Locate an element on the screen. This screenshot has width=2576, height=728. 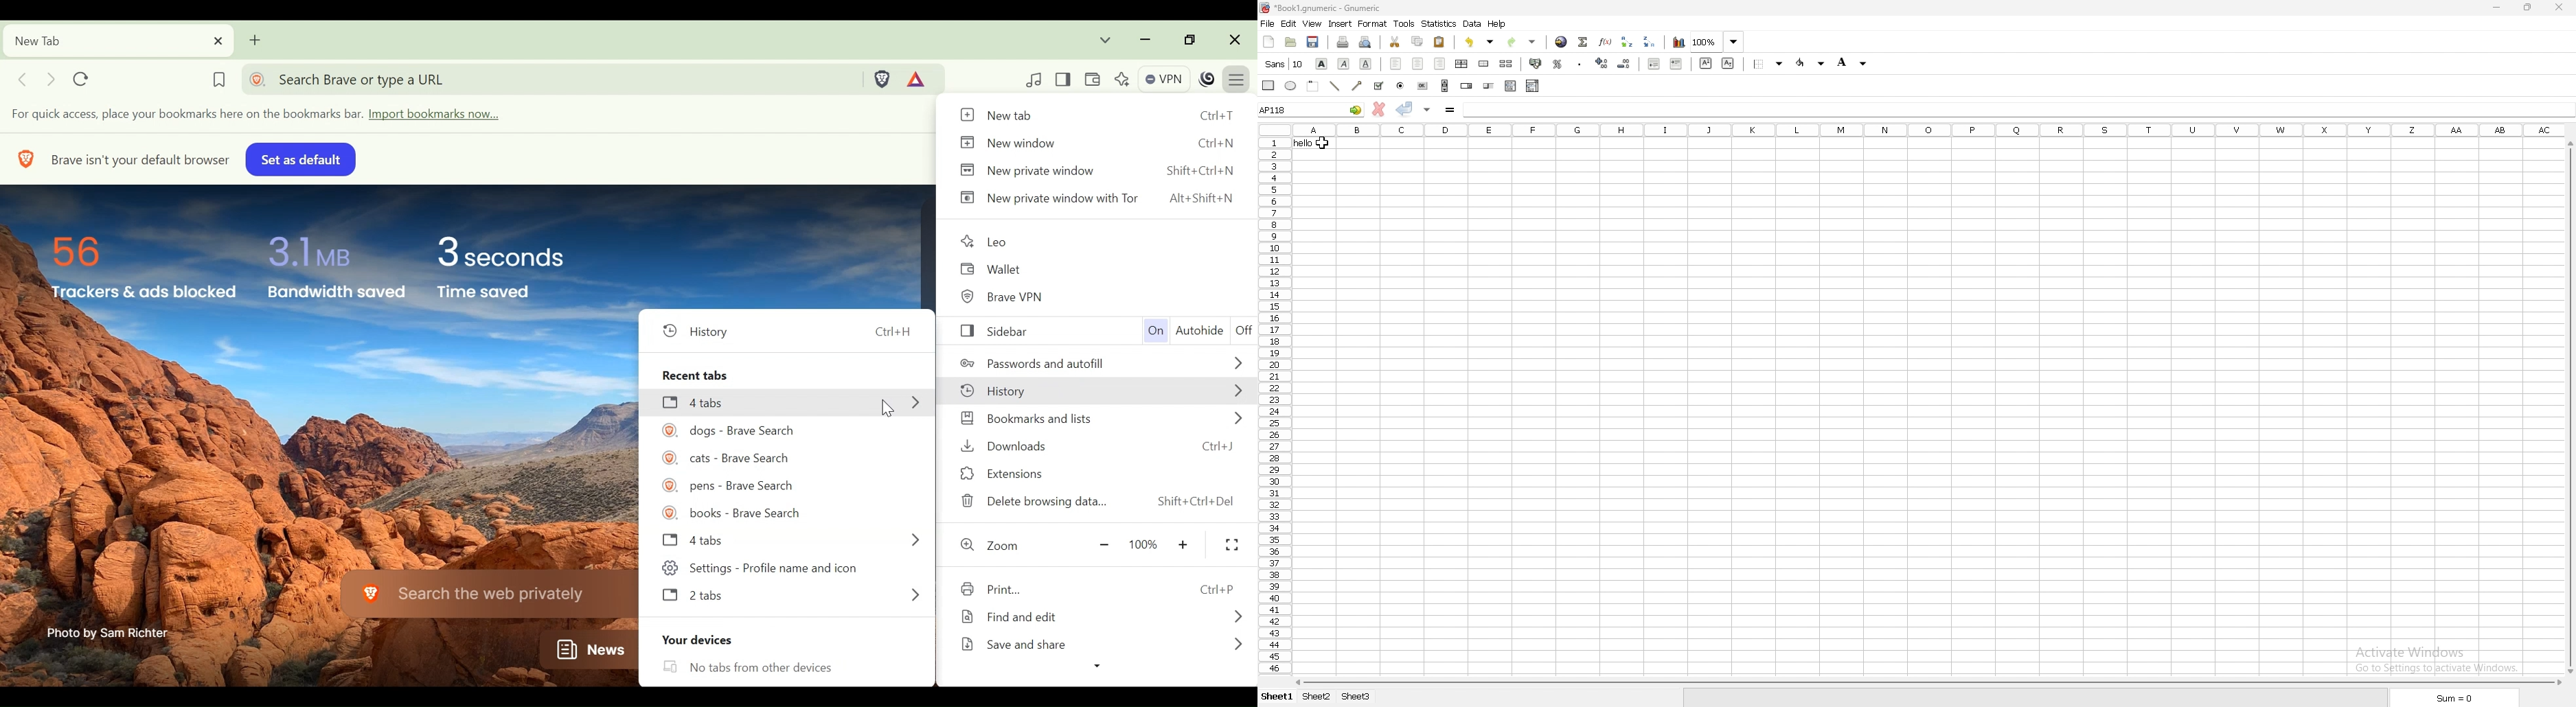
Zoom in is located at coordinates (1185, 545).